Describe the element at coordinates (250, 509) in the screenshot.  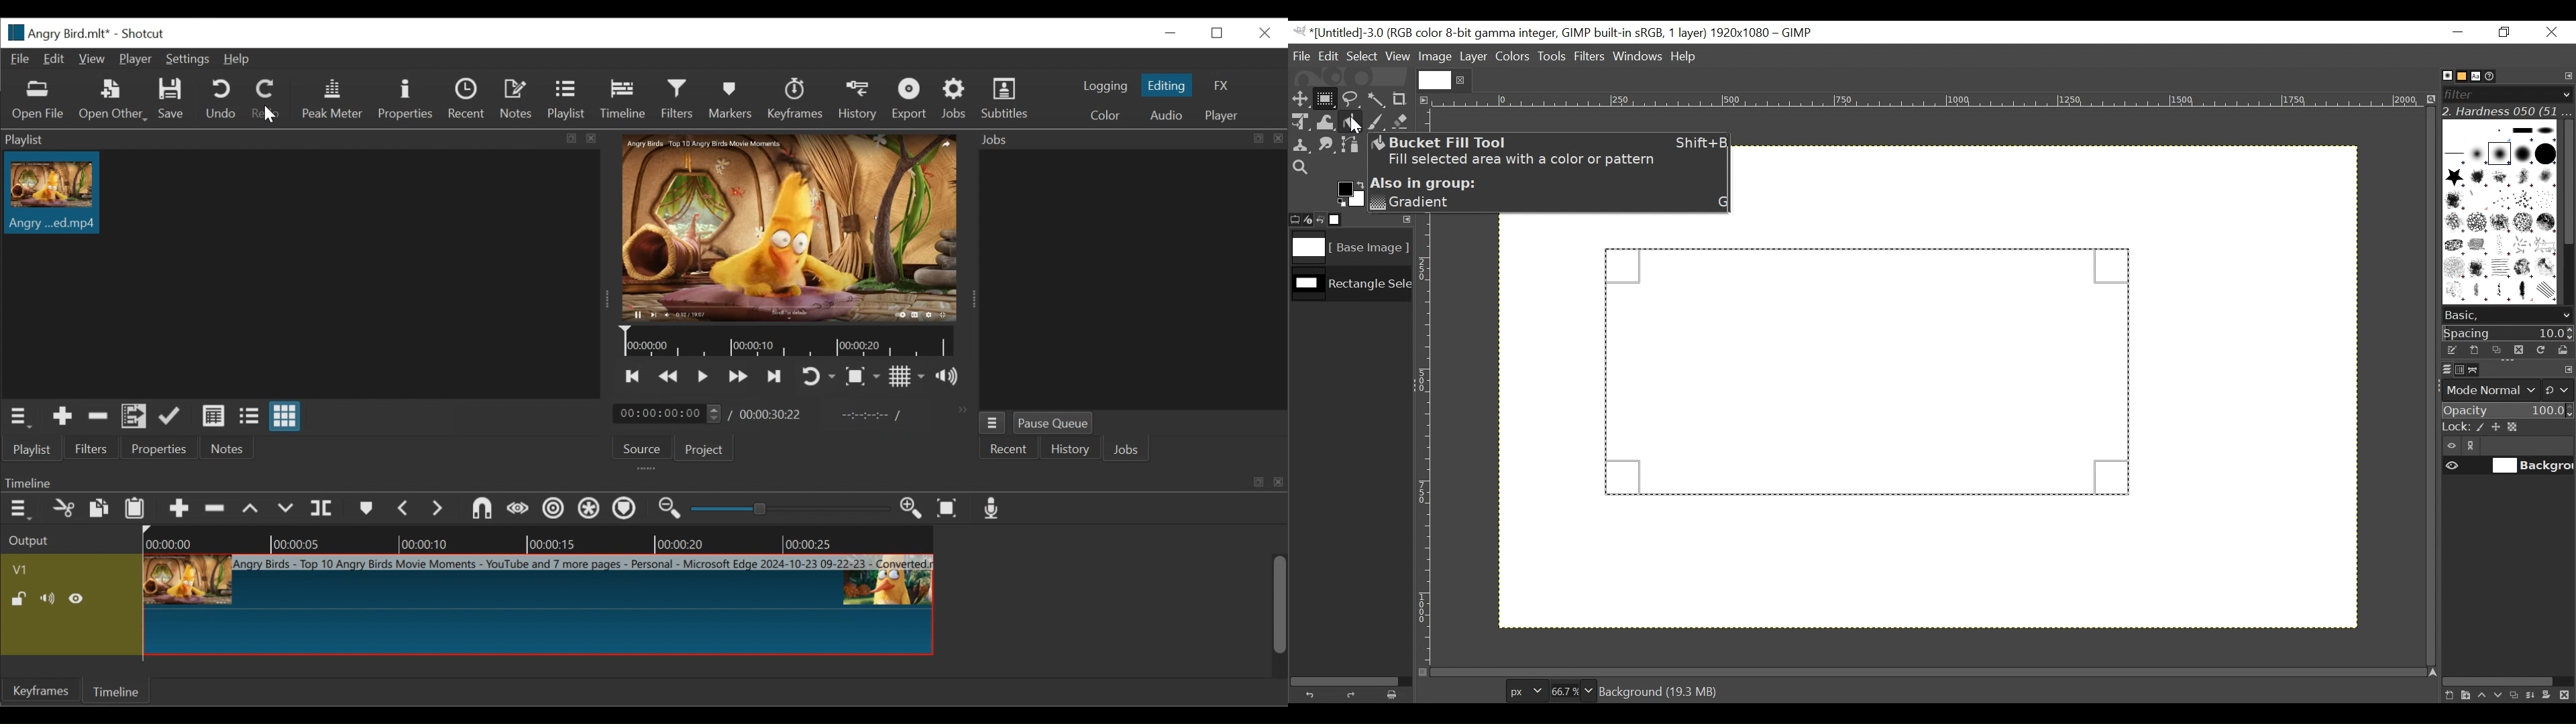
I see `lift` at that location.